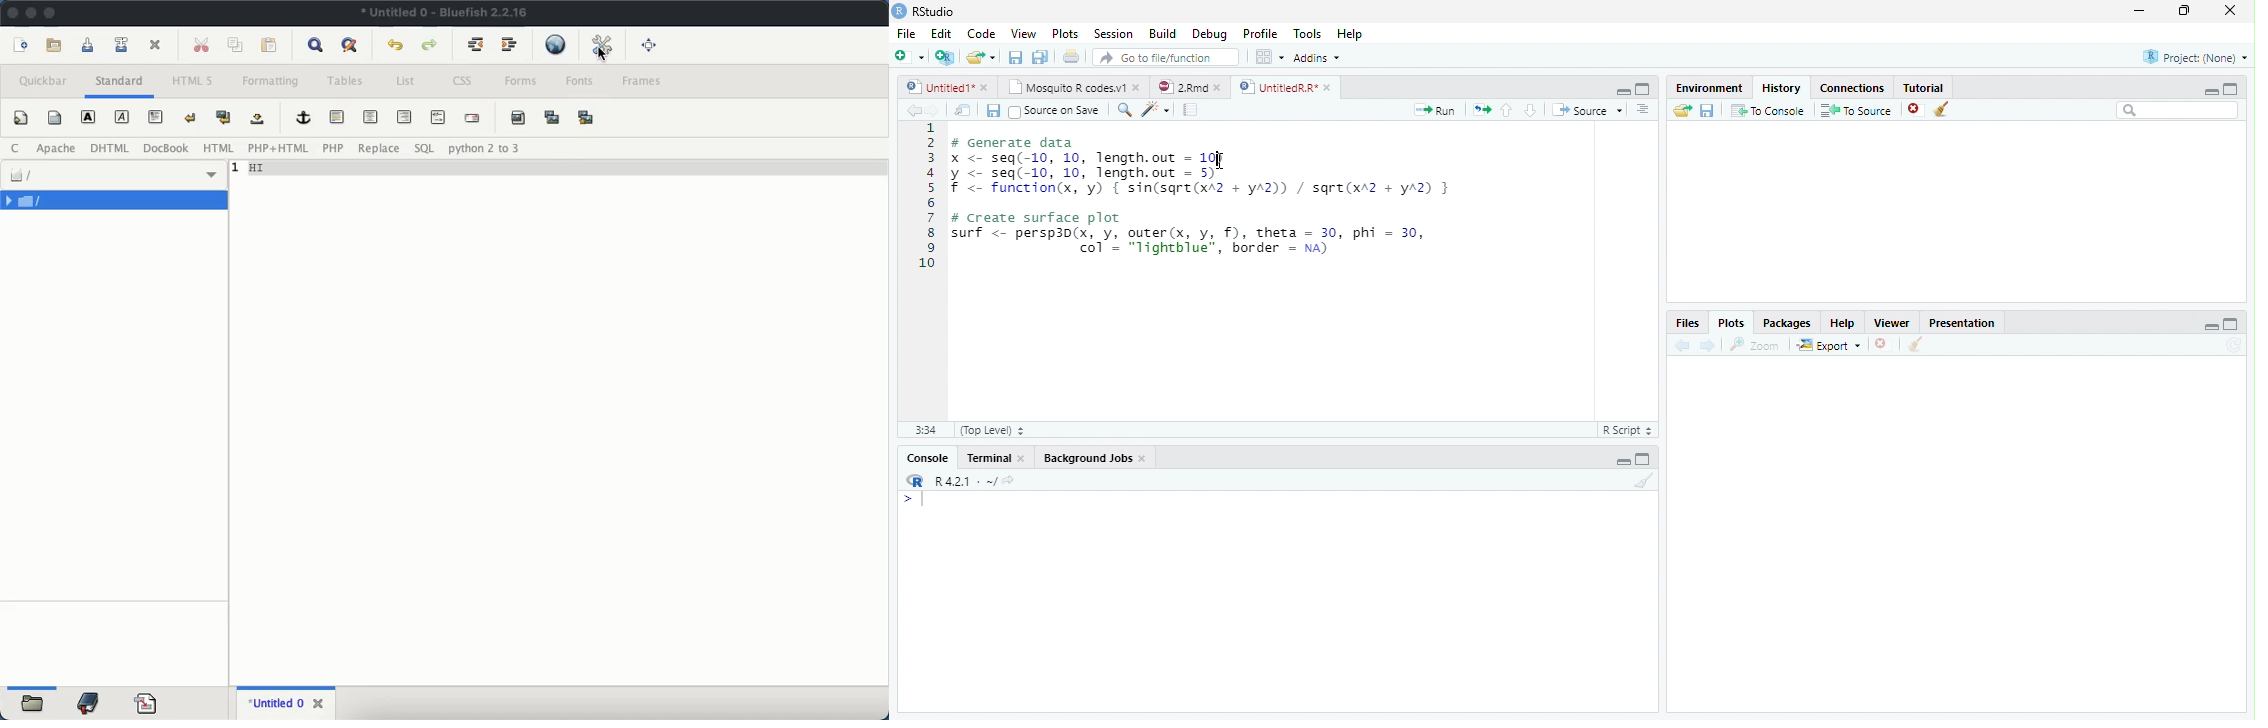 The image size is (2268, 728). I want to click on Environment, so click(1709, 88).